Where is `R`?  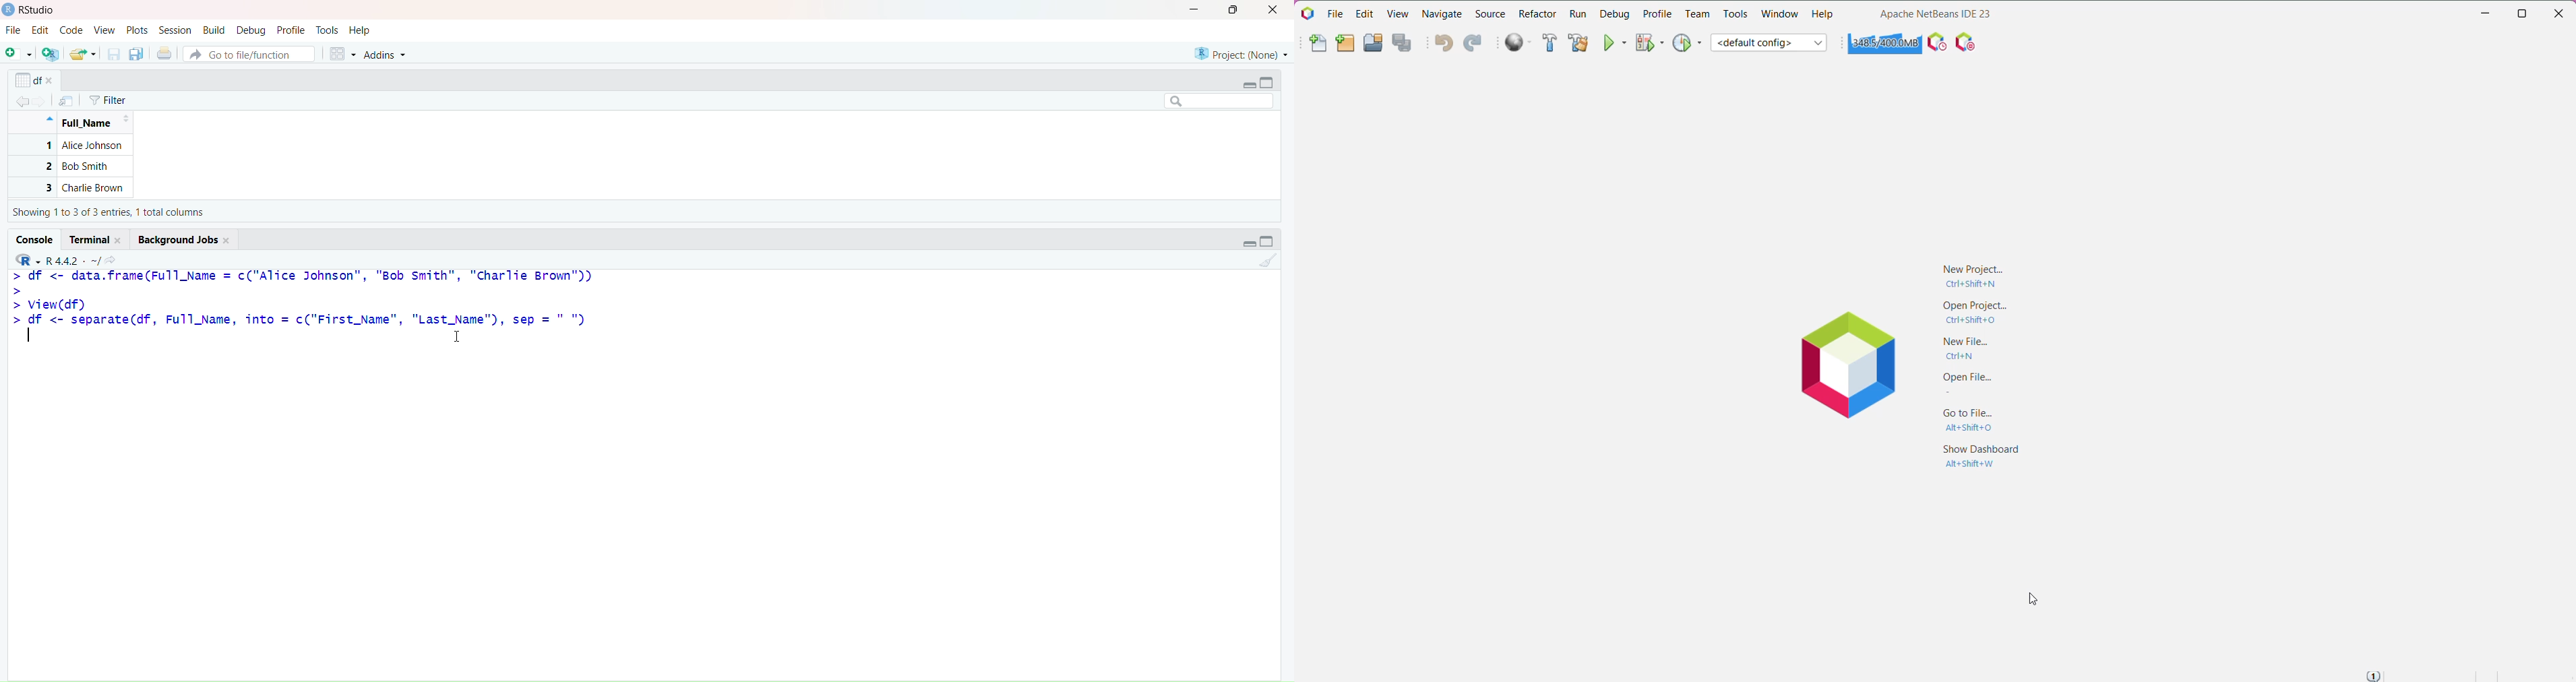 R is located at coordinates (26, 257).